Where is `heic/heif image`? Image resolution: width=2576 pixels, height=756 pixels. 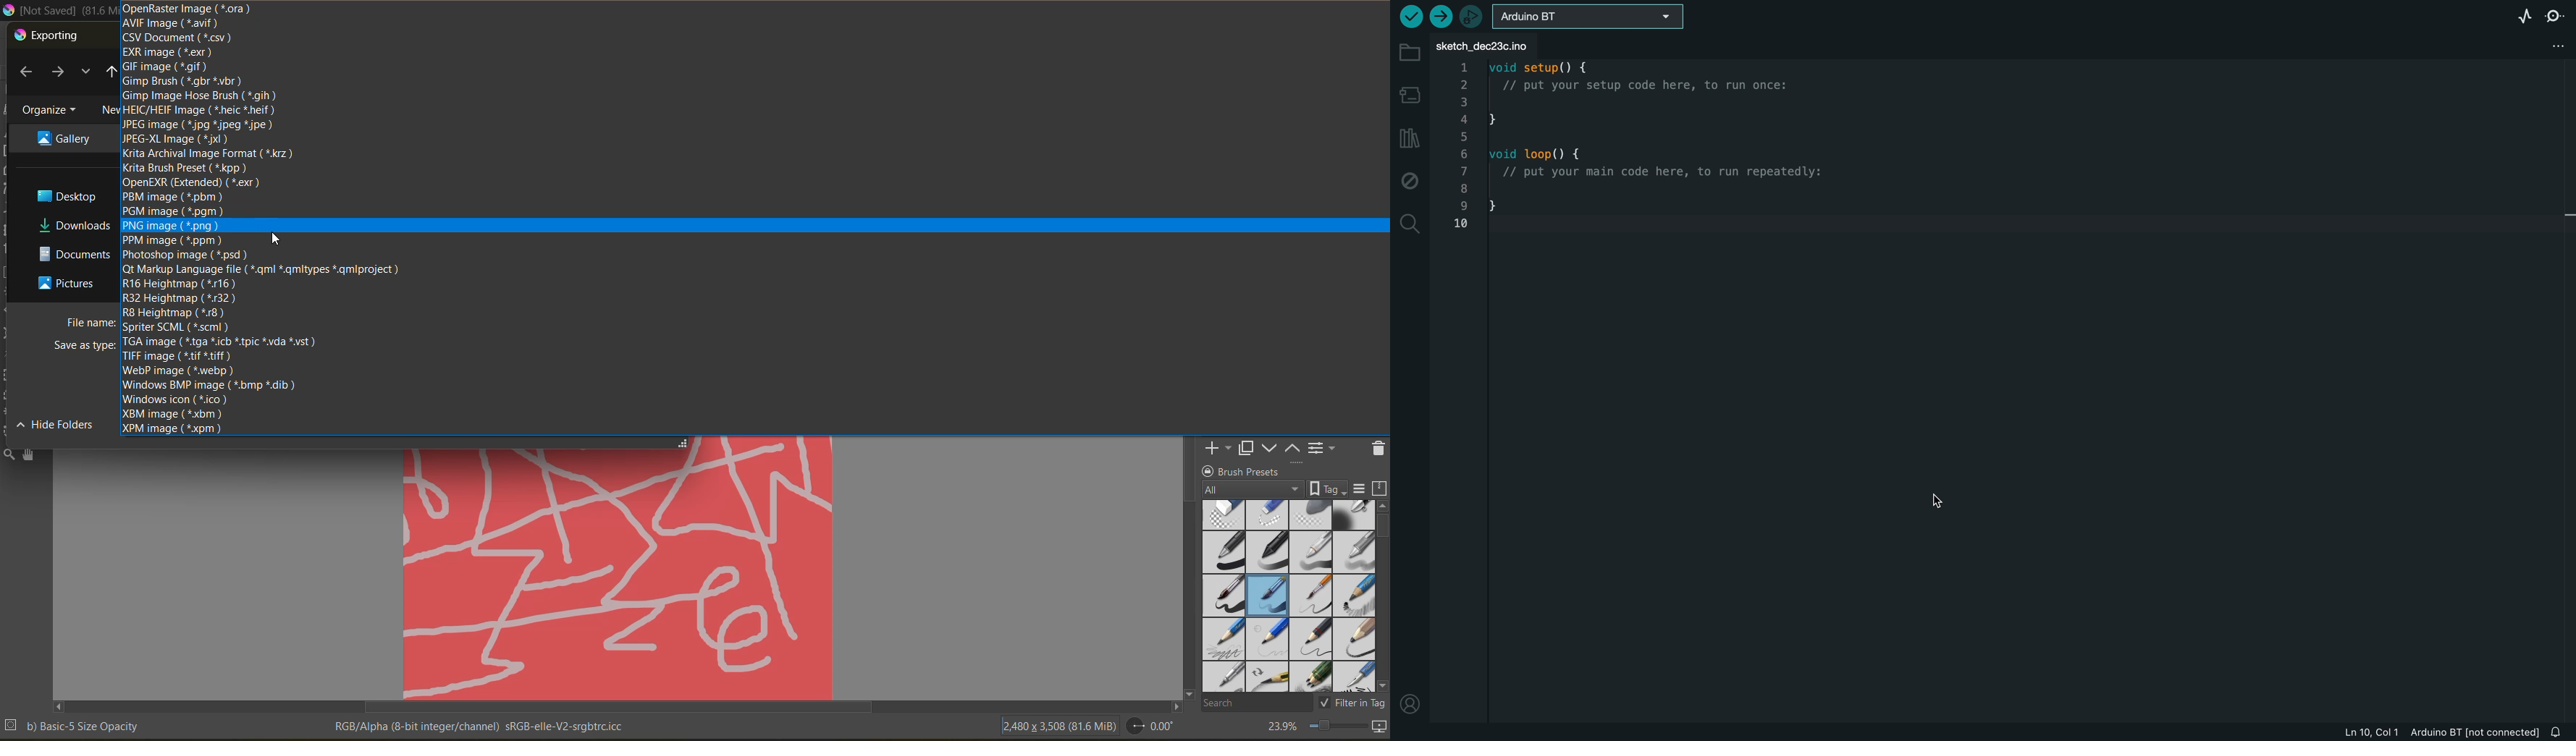 heic/heif image is located at coordinates (202, 110).